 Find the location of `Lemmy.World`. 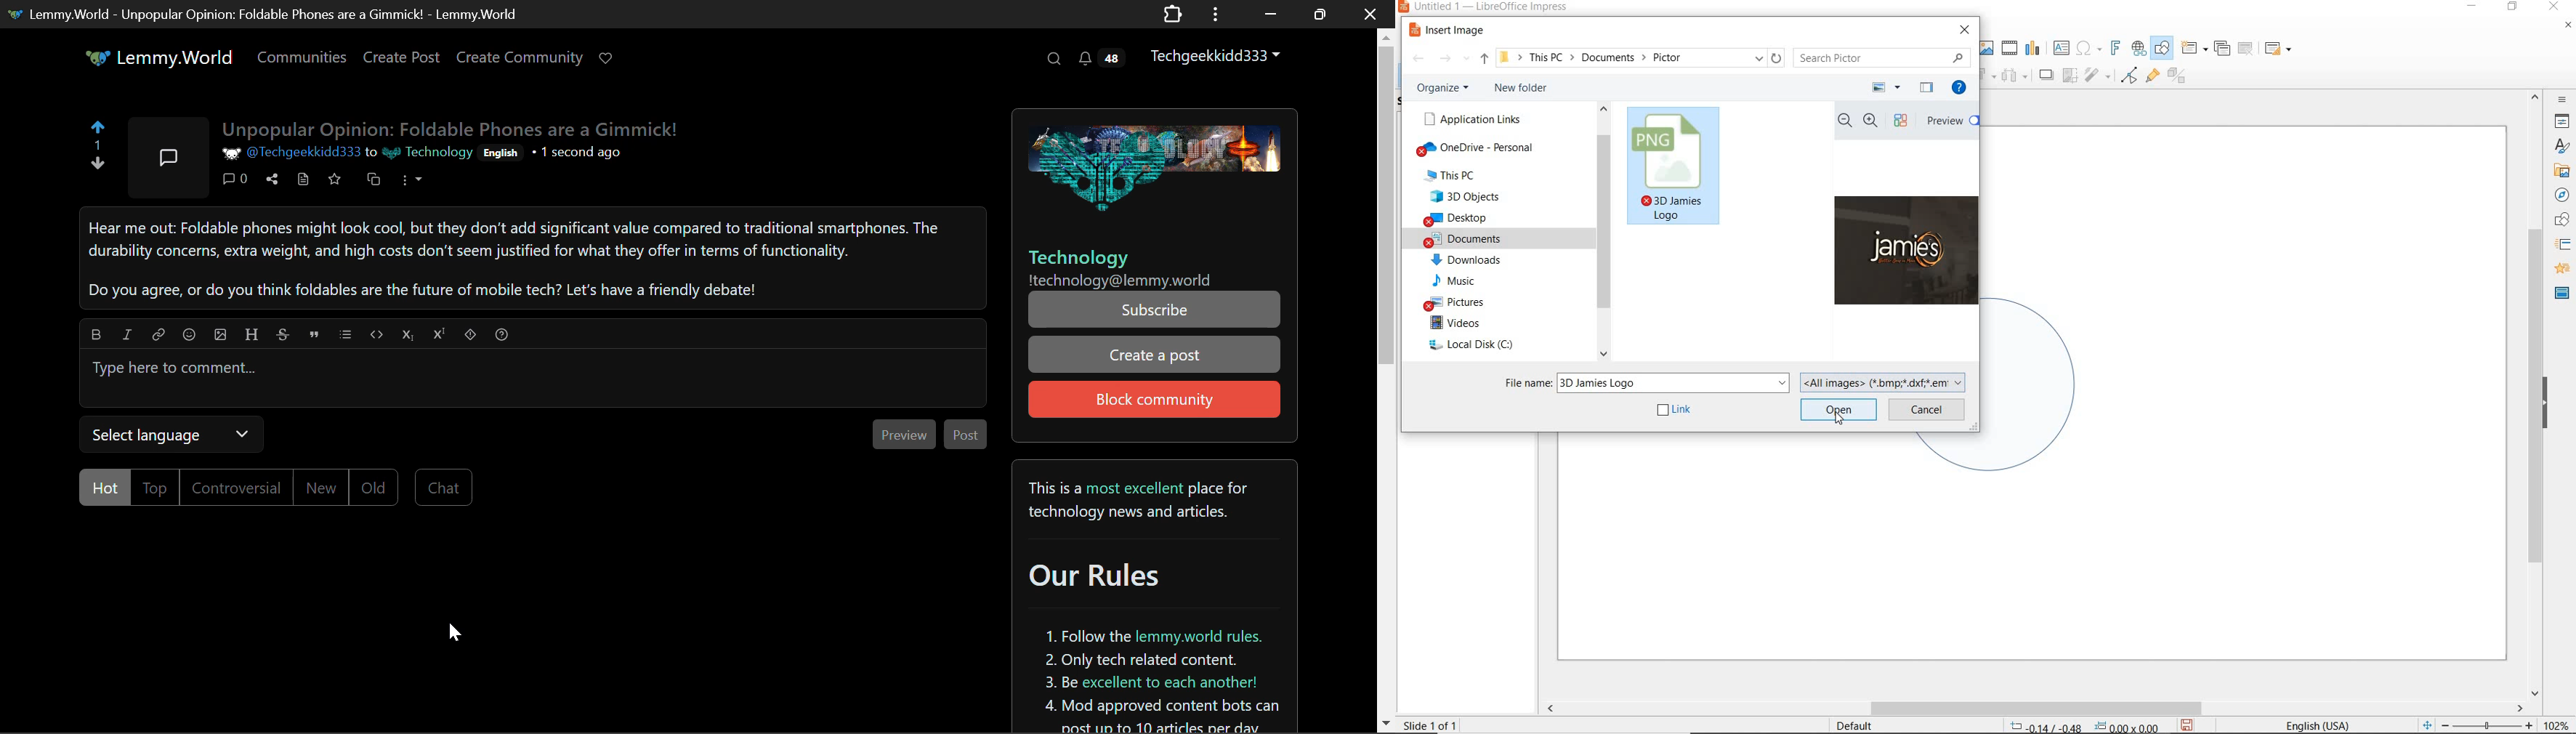

Lemmy.World is located at coordinates (161, 60).